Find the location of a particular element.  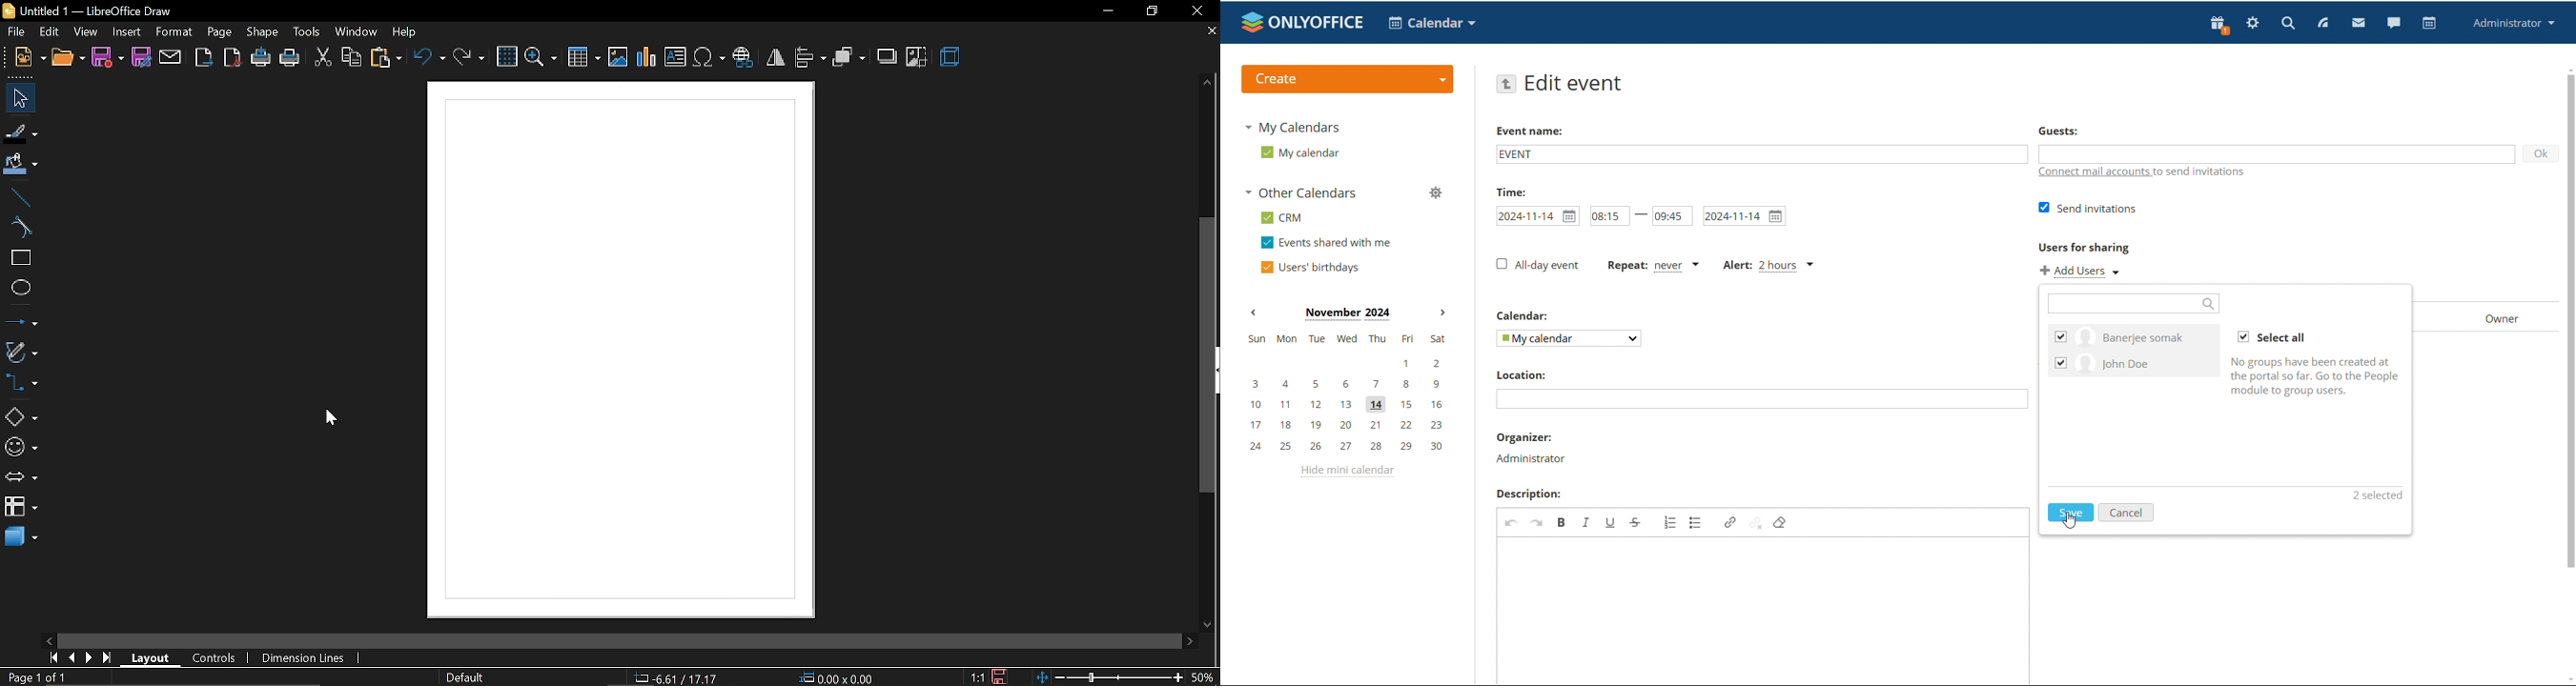

export is located at coordinates (204, 58).